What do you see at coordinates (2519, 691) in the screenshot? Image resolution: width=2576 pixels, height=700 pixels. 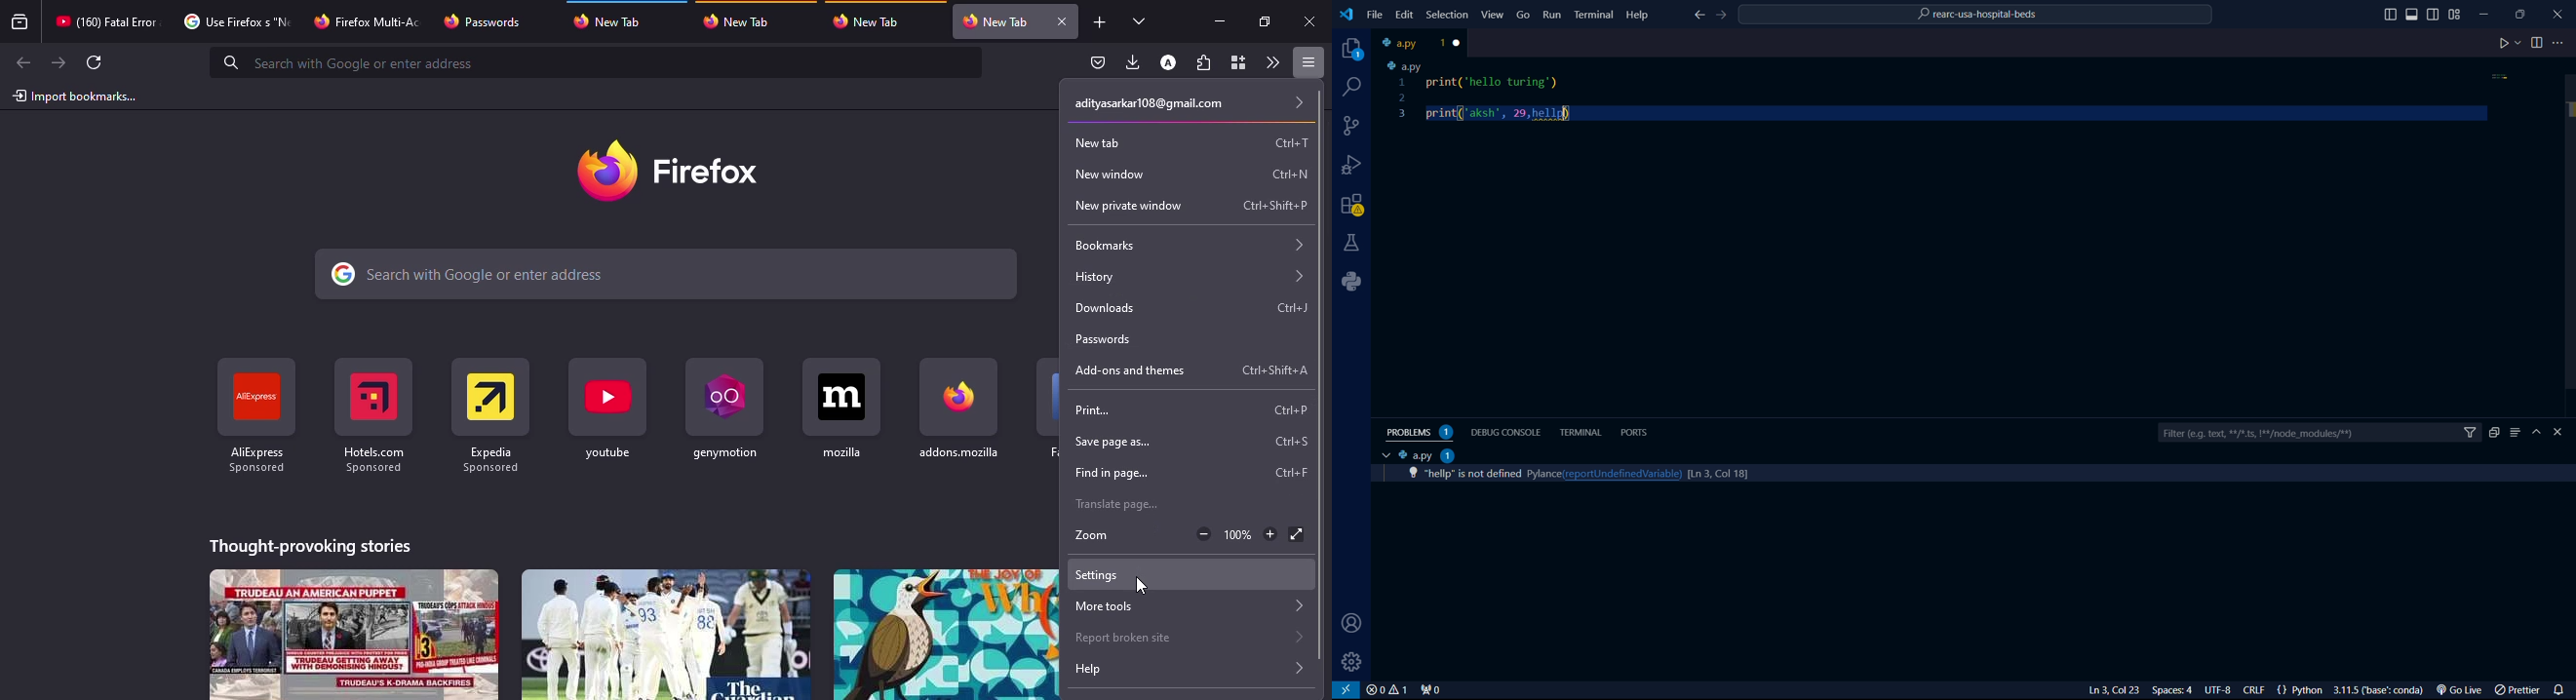 I see `prettier` at bounding box center [2519, 691].